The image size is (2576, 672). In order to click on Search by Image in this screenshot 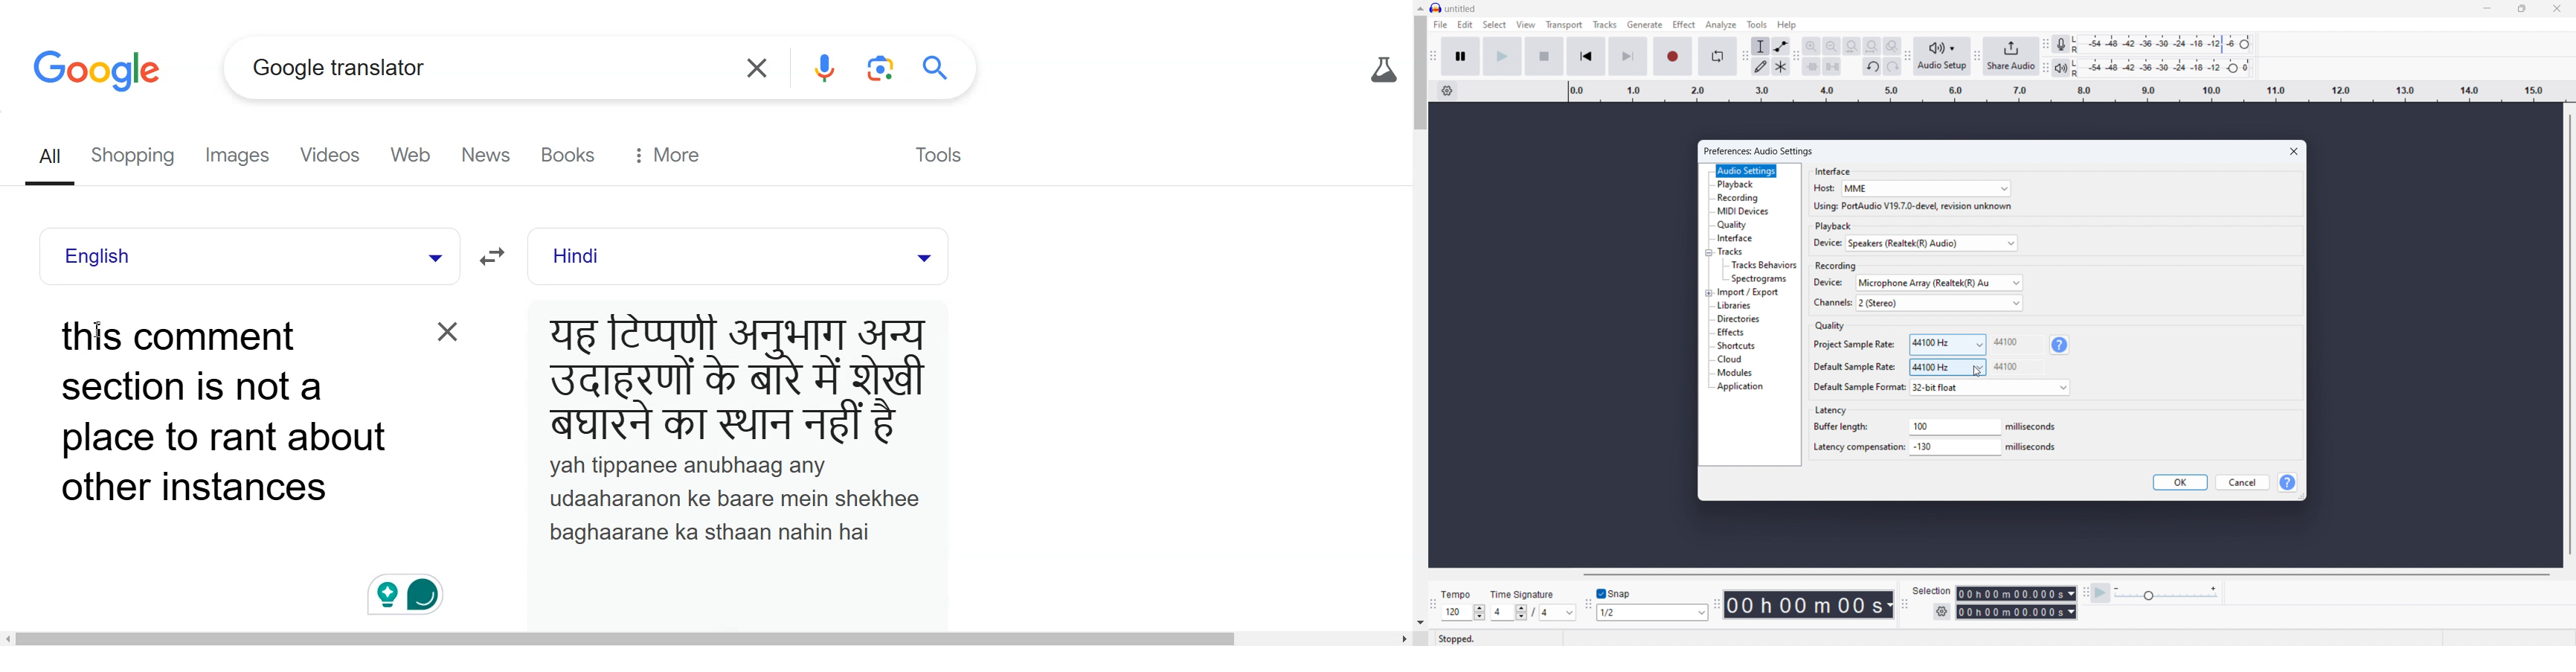, I will do `click(883, 68)`.